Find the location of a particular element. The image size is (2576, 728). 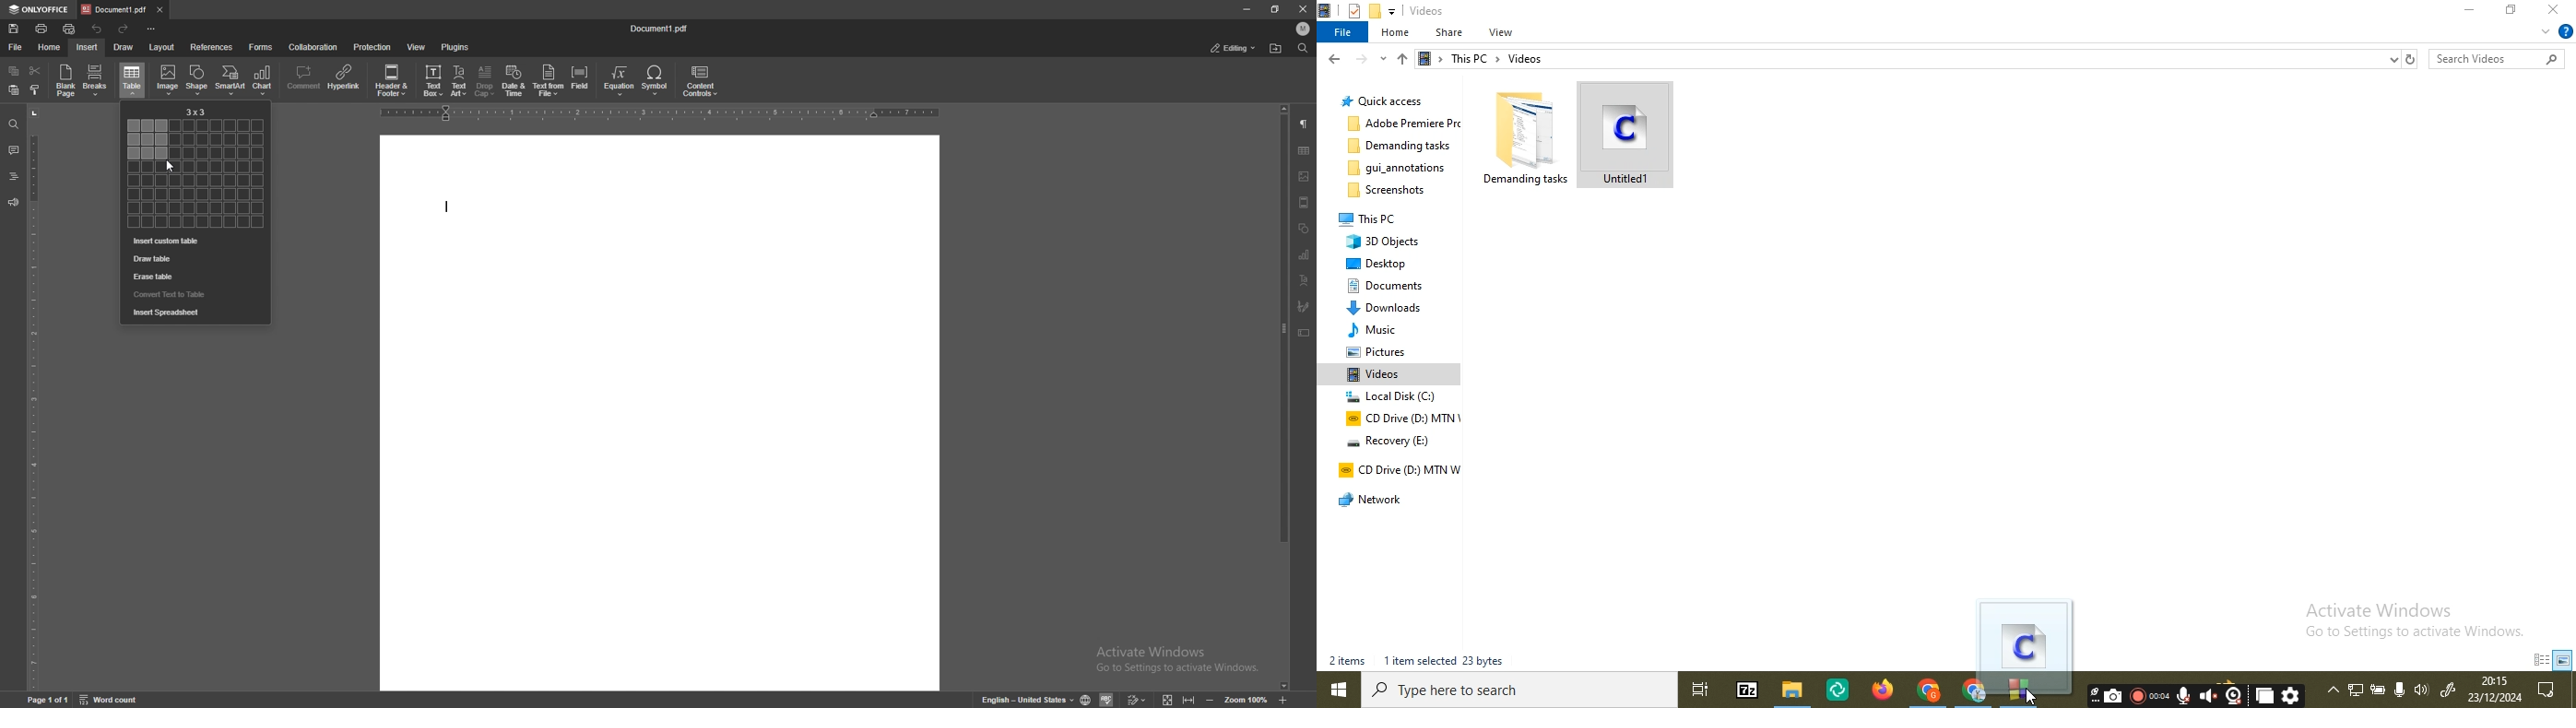

chart is located at coordinates (265, 81).